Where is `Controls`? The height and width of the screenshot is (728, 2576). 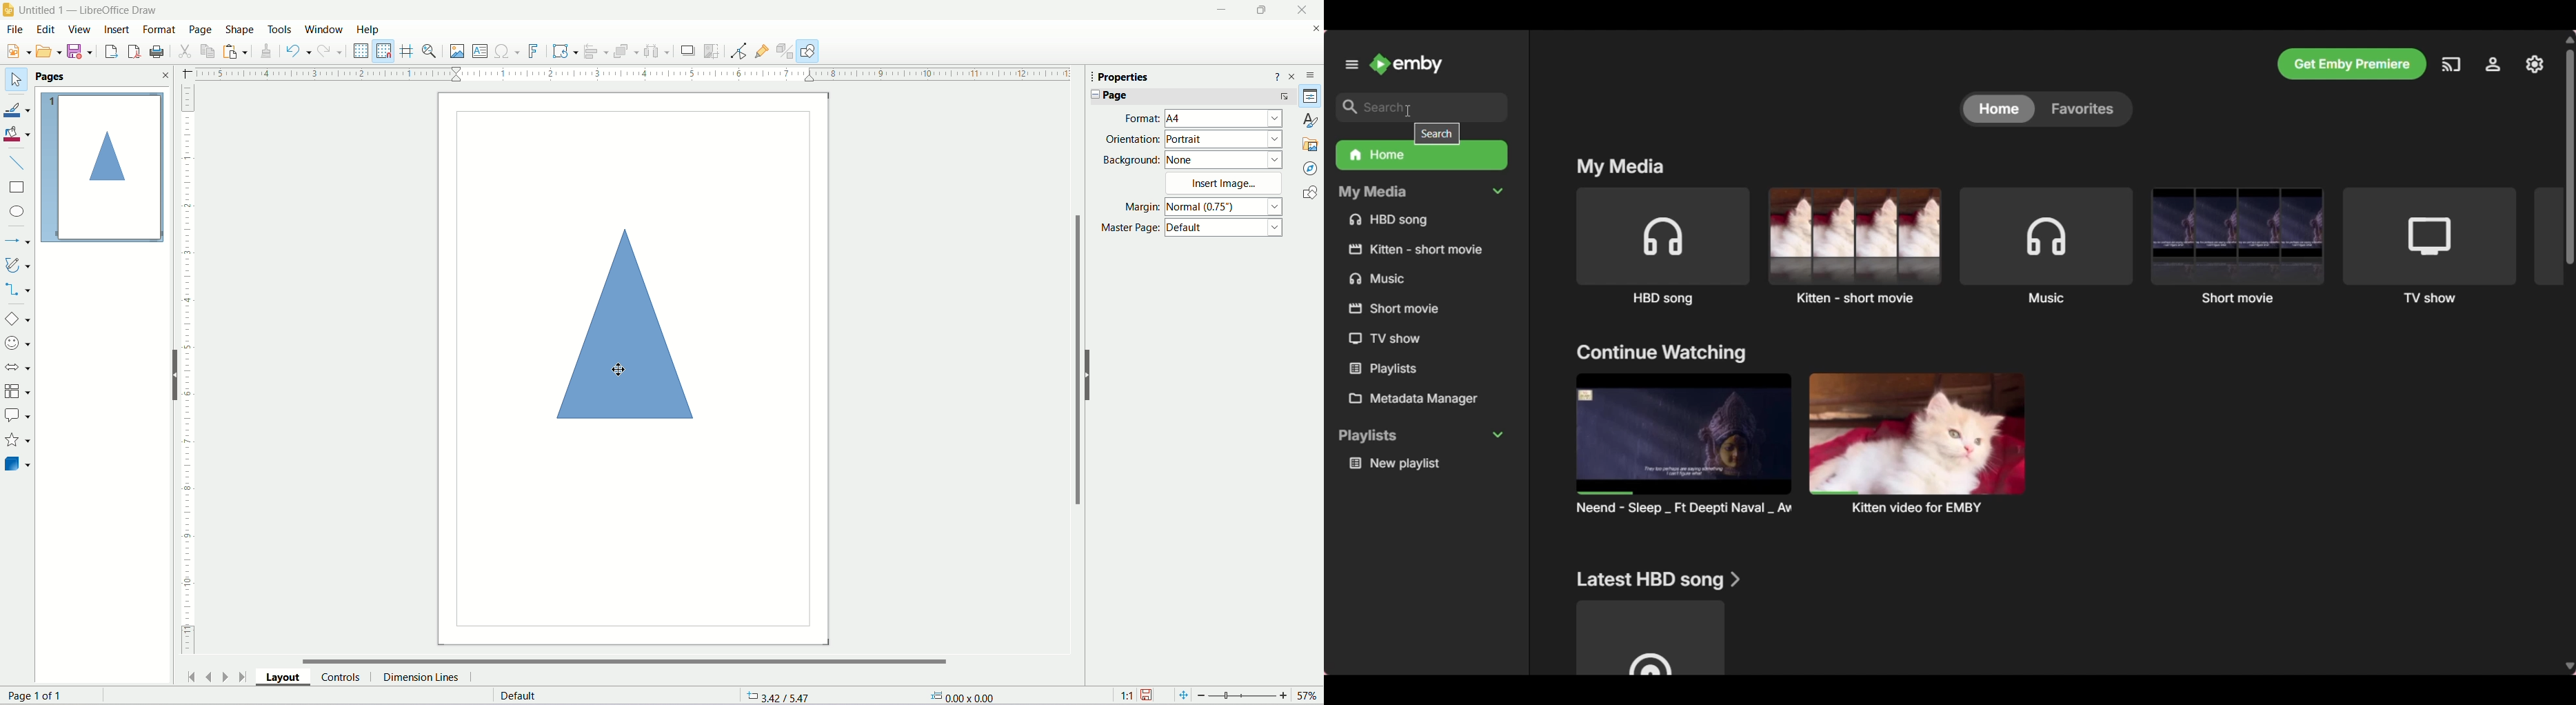
Controls is located at coordinates (340, 679).